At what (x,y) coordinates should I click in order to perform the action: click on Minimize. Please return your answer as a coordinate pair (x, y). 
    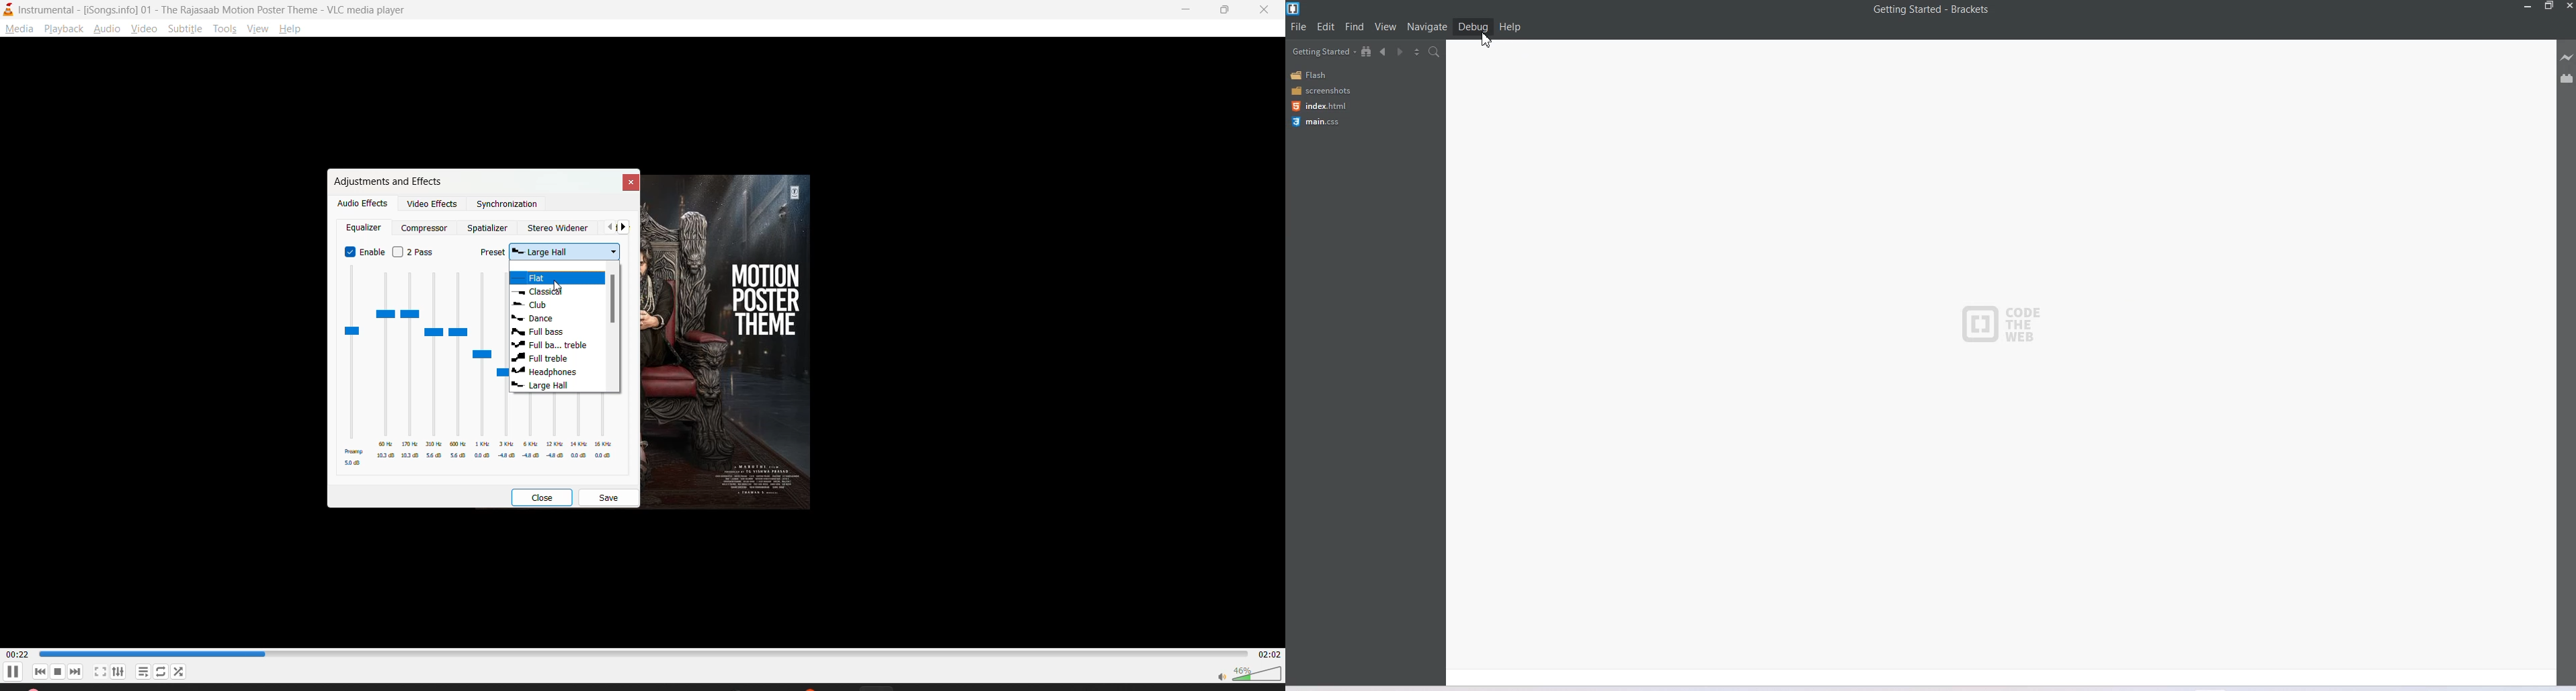
    Looking at the image, I should click on (2528, 6).